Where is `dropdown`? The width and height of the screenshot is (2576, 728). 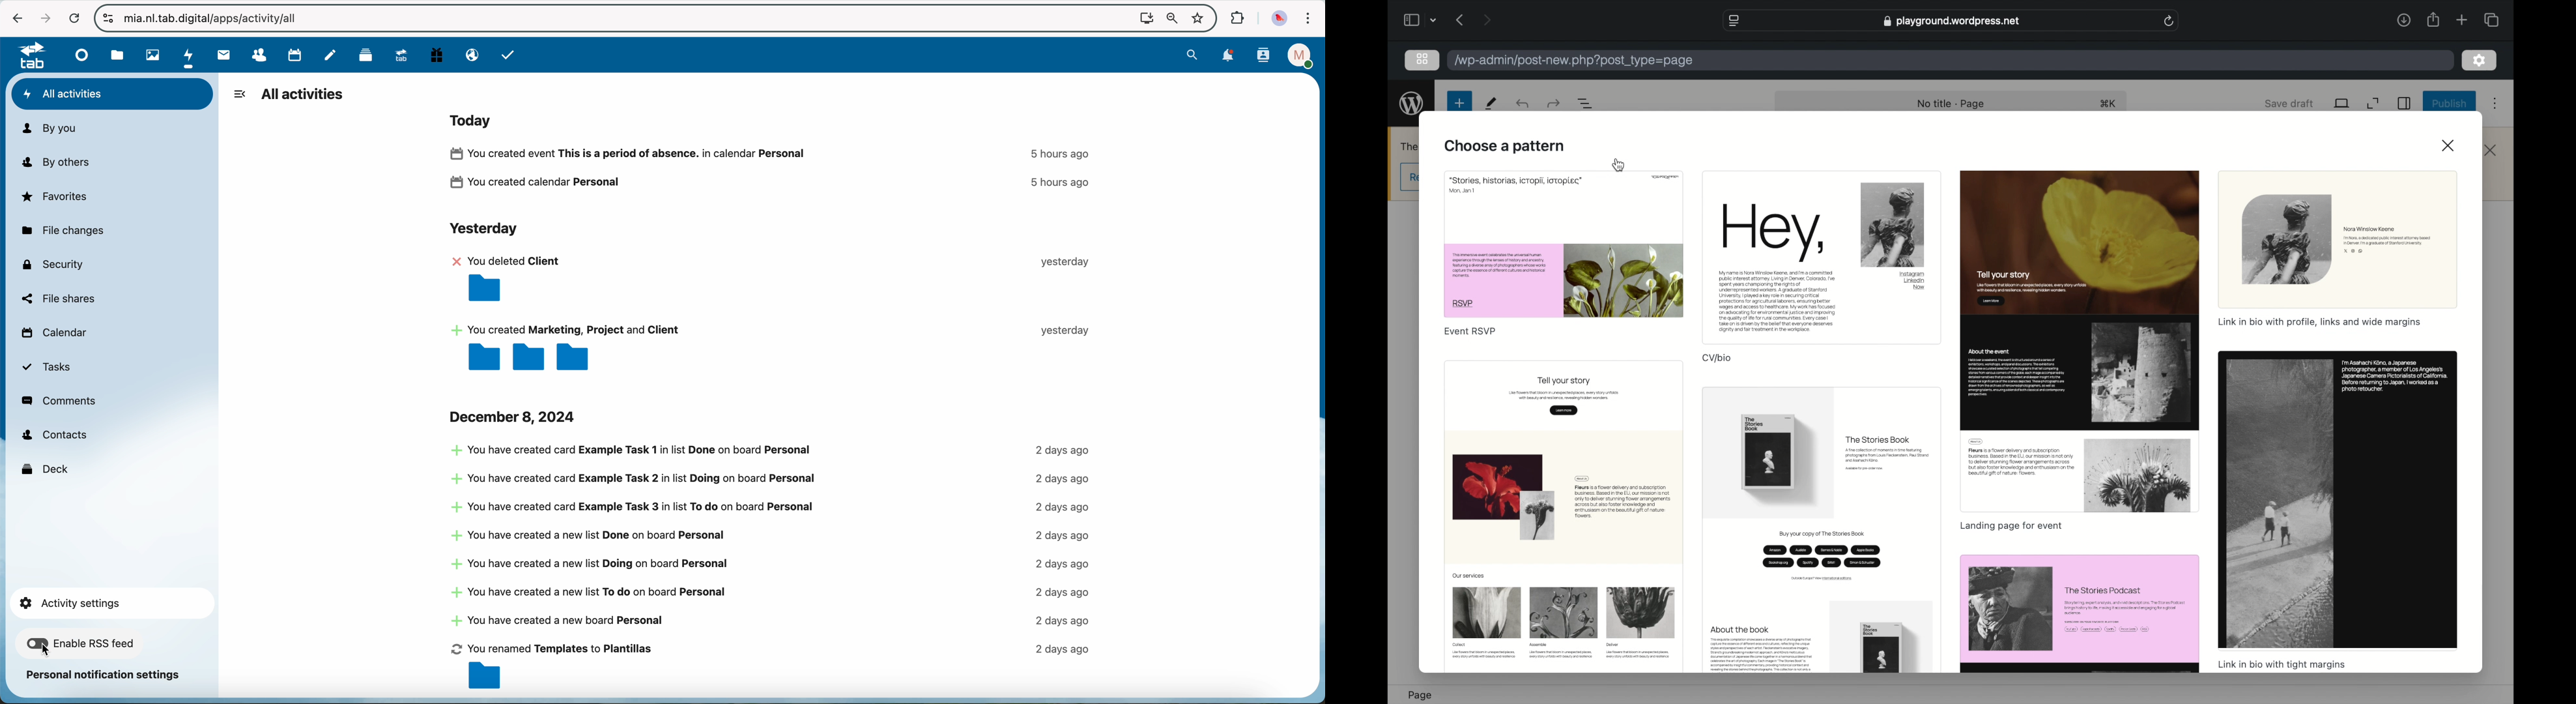
dropdown is located at coordinates (1435, 20).